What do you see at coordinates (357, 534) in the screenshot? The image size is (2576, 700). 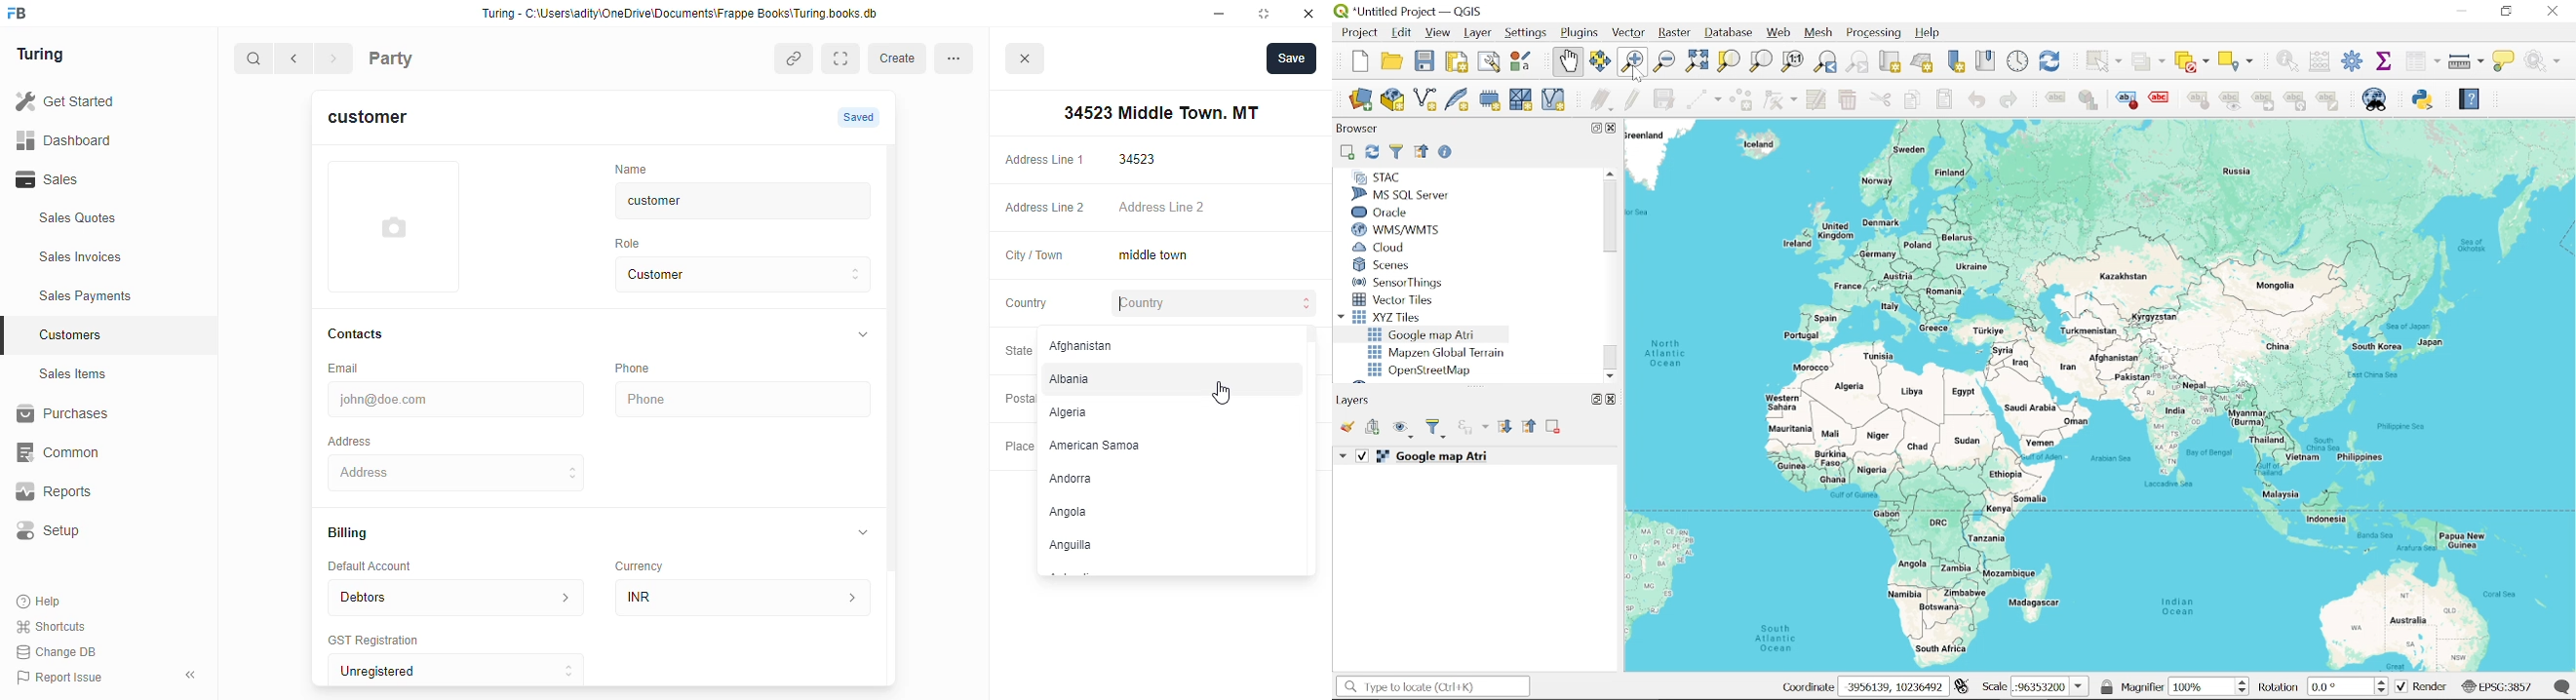 I see `Billing` at bounding box center [357, 534].